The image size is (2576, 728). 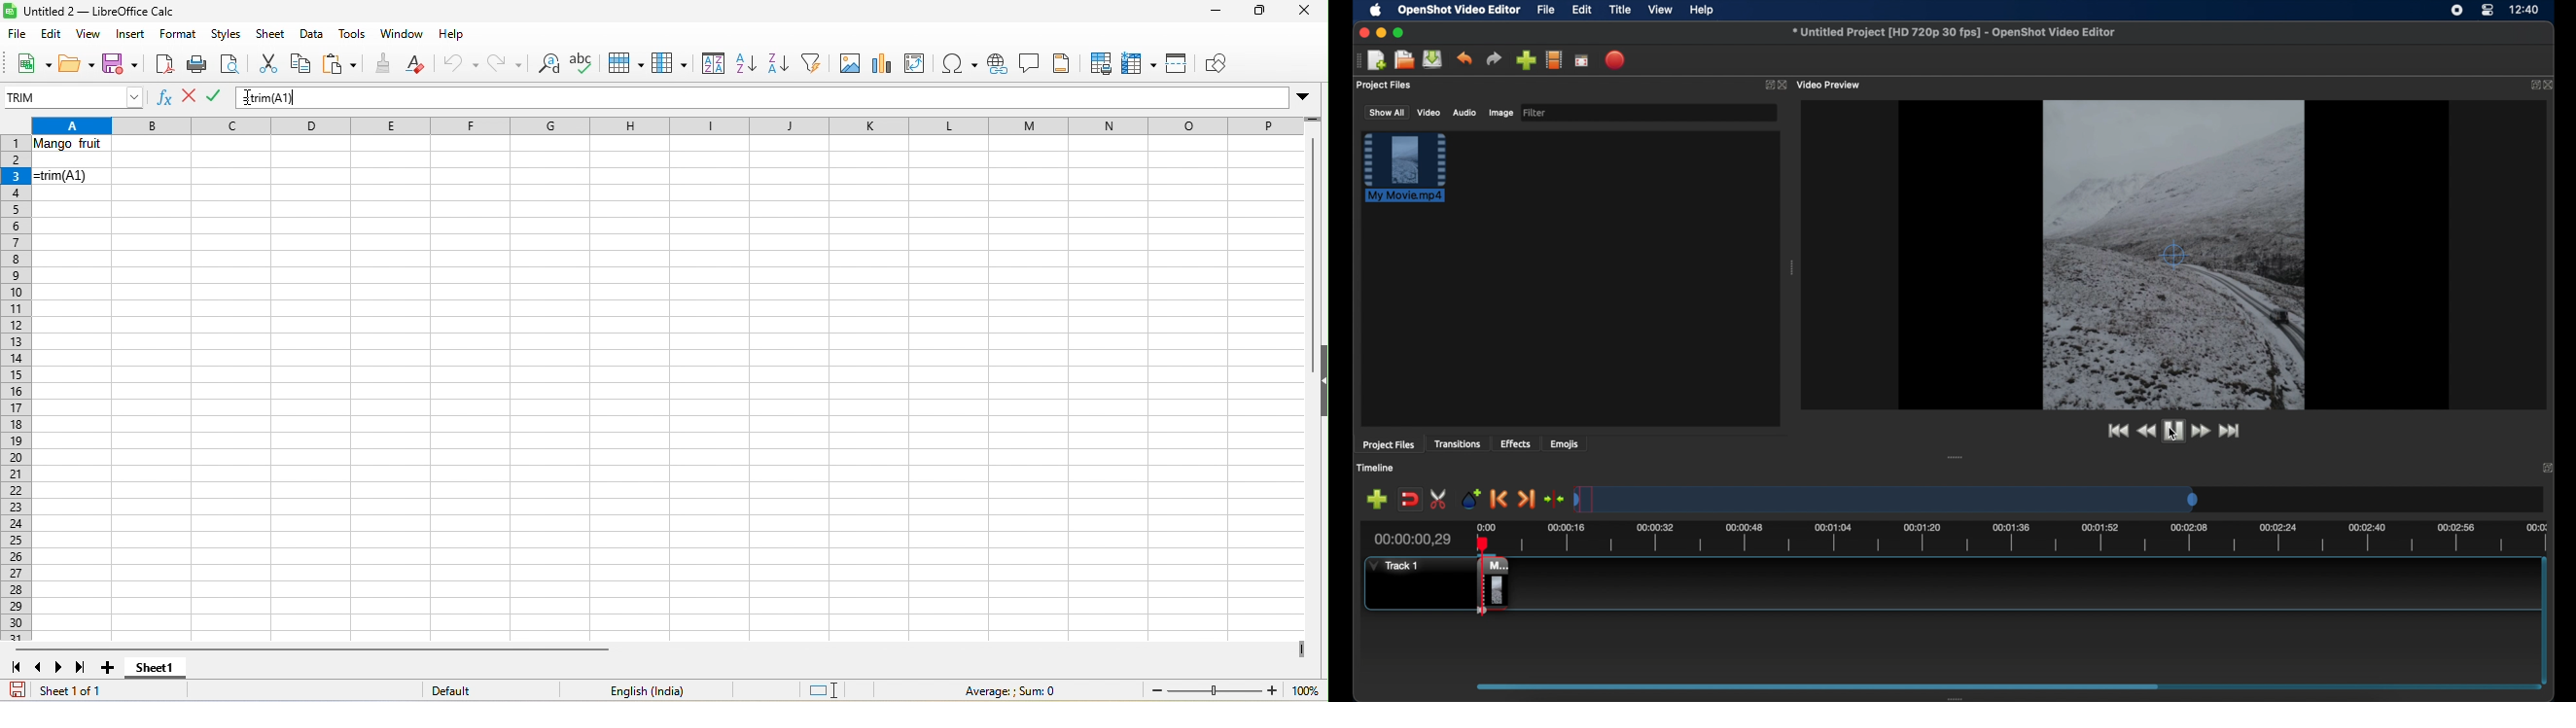 I want to click on video preview, so click(x=1830, y=85).